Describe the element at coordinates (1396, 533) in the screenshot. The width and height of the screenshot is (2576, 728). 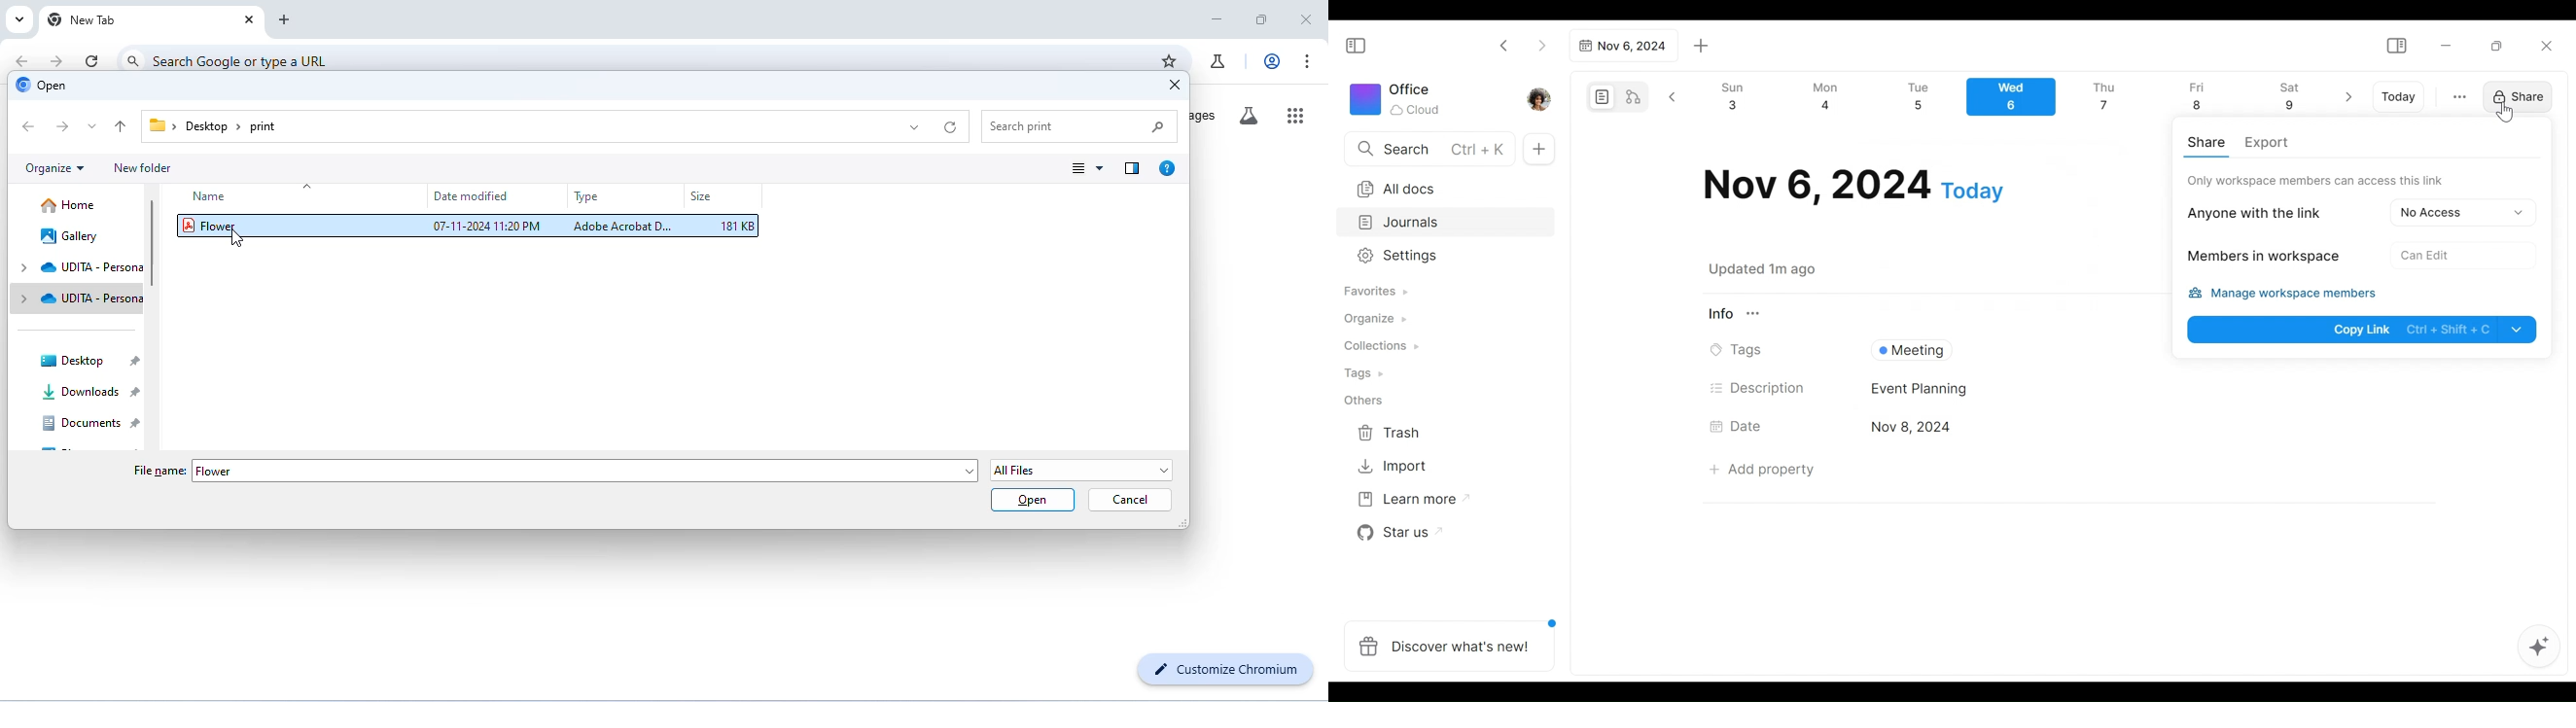
I see `Star us` at that location.